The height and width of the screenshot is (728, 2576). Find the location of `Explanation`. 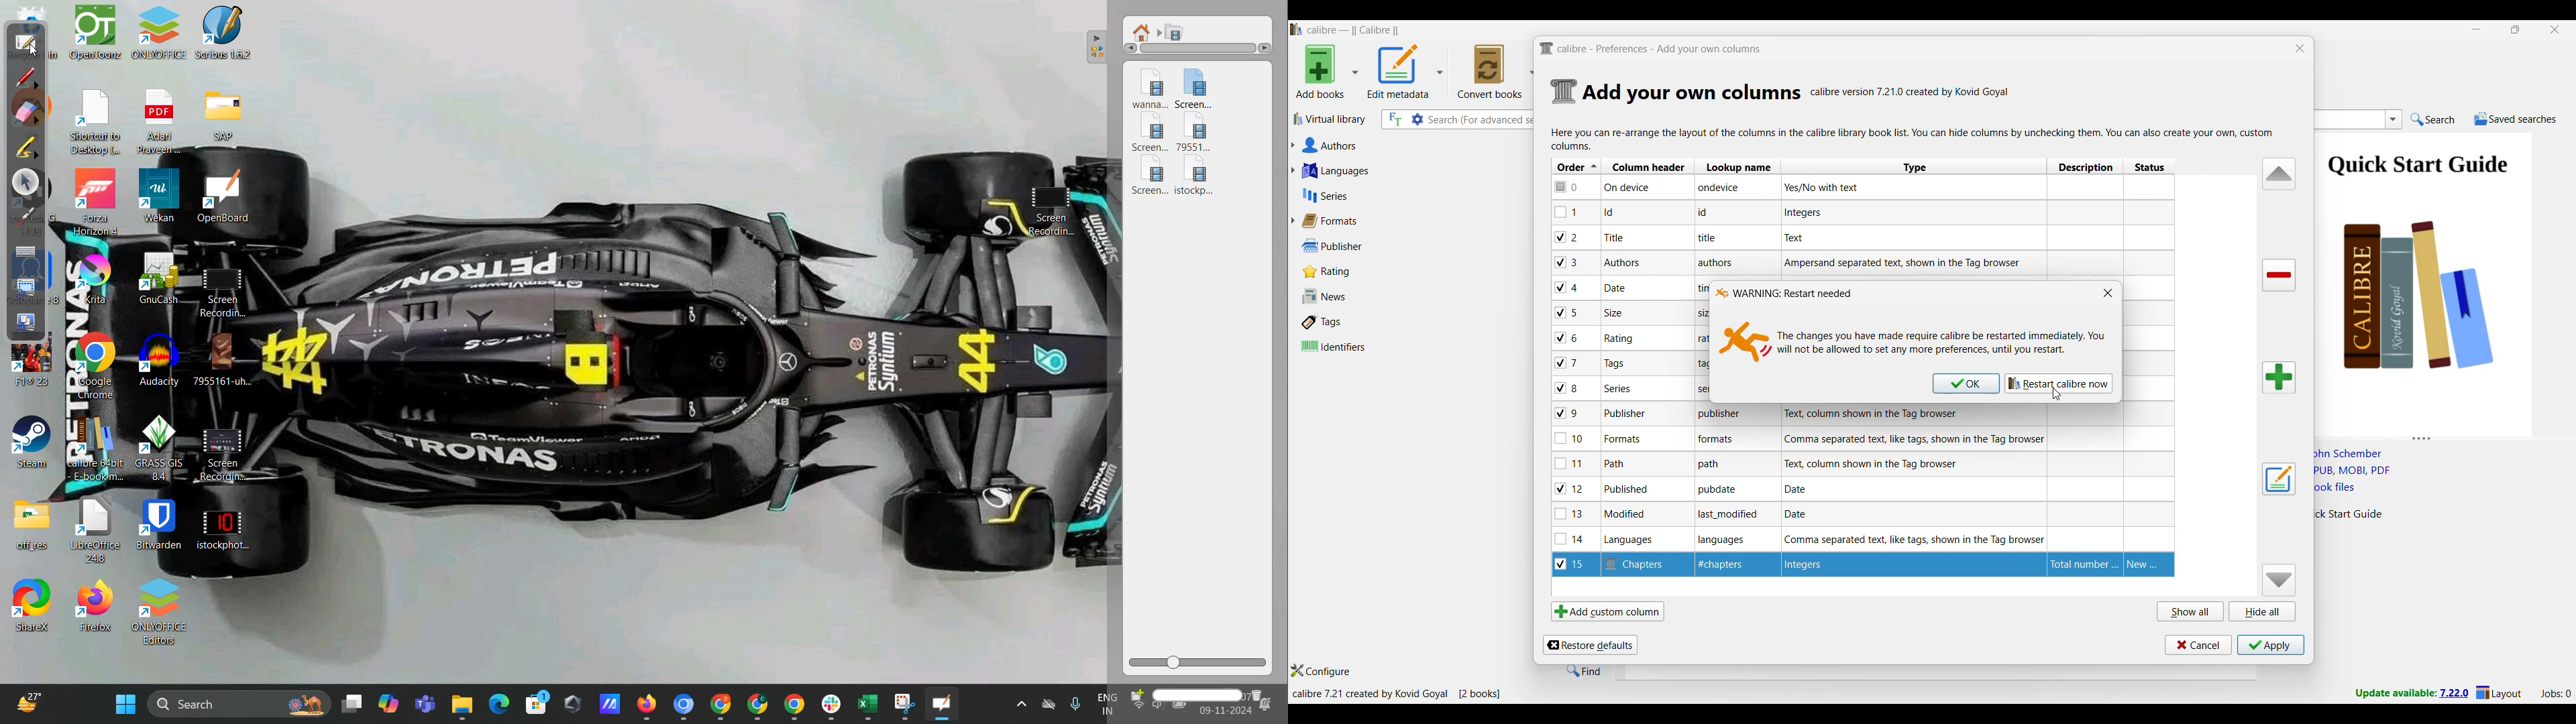

Explanation is located at coordinates (1905, 263).